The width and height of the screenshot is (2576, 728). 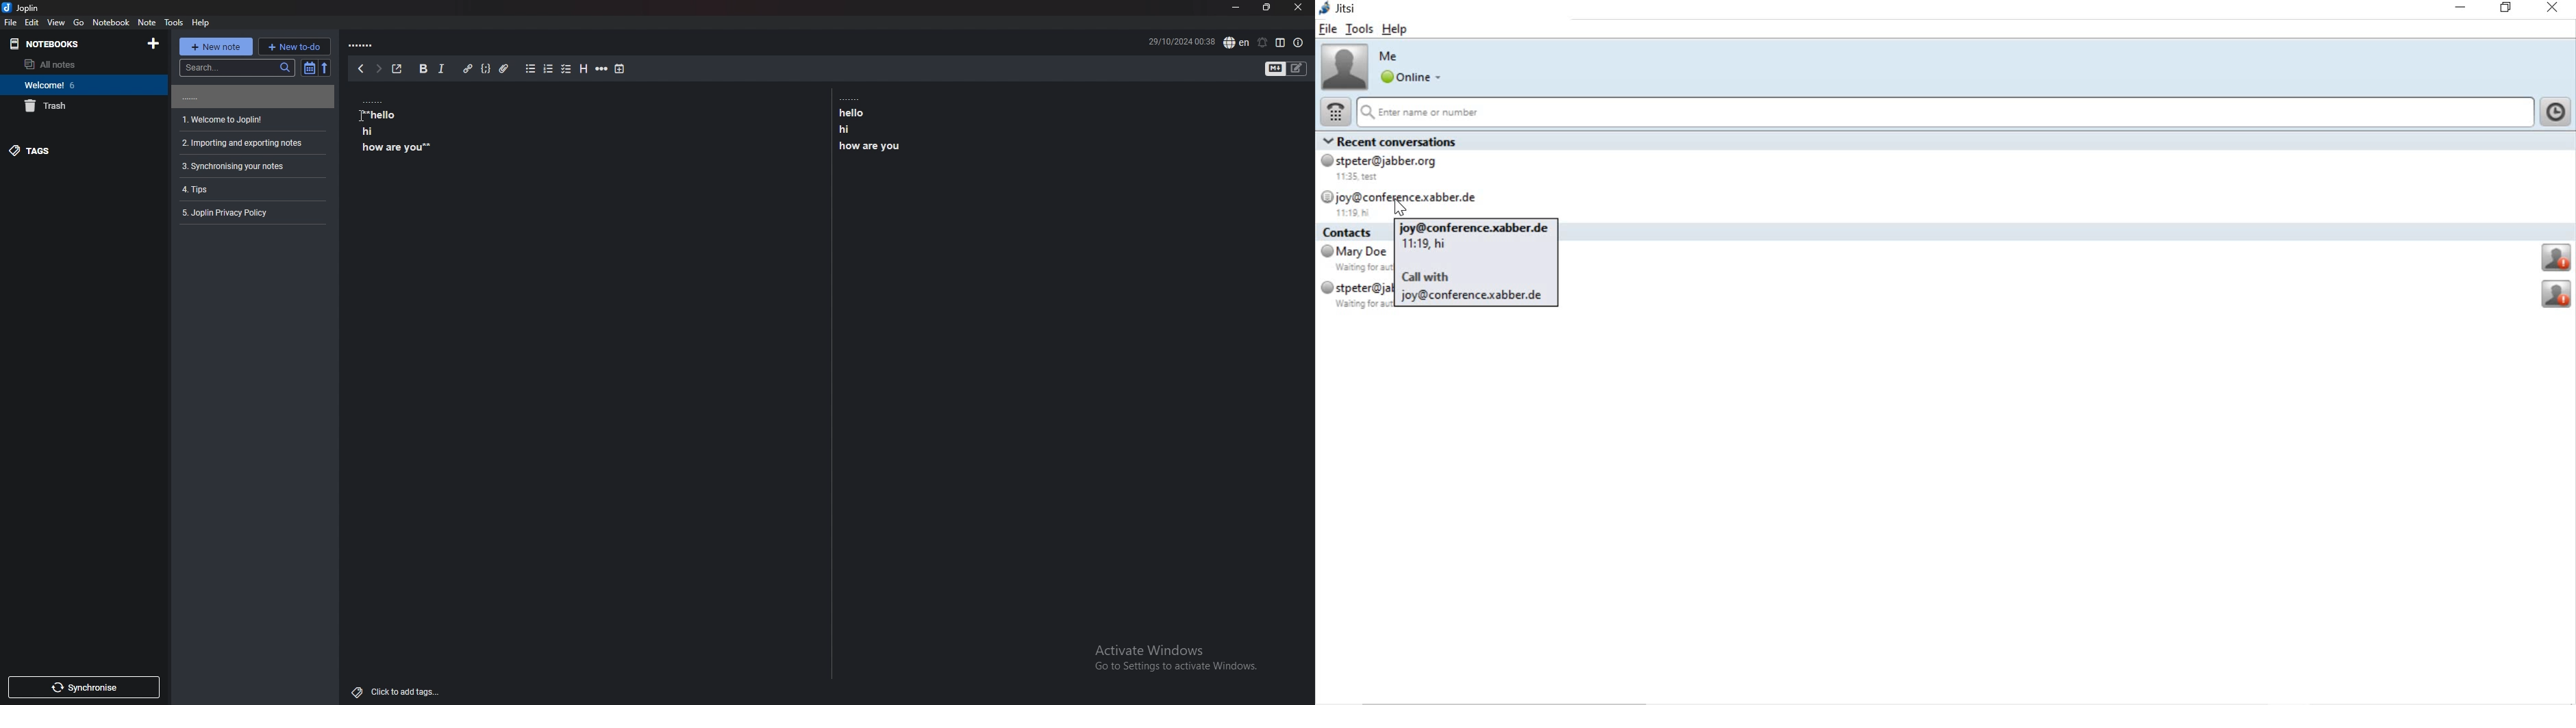 What do you see at coordinates (12, 23) in the screenshot?
I see `file` at bounding box center [12, 23].